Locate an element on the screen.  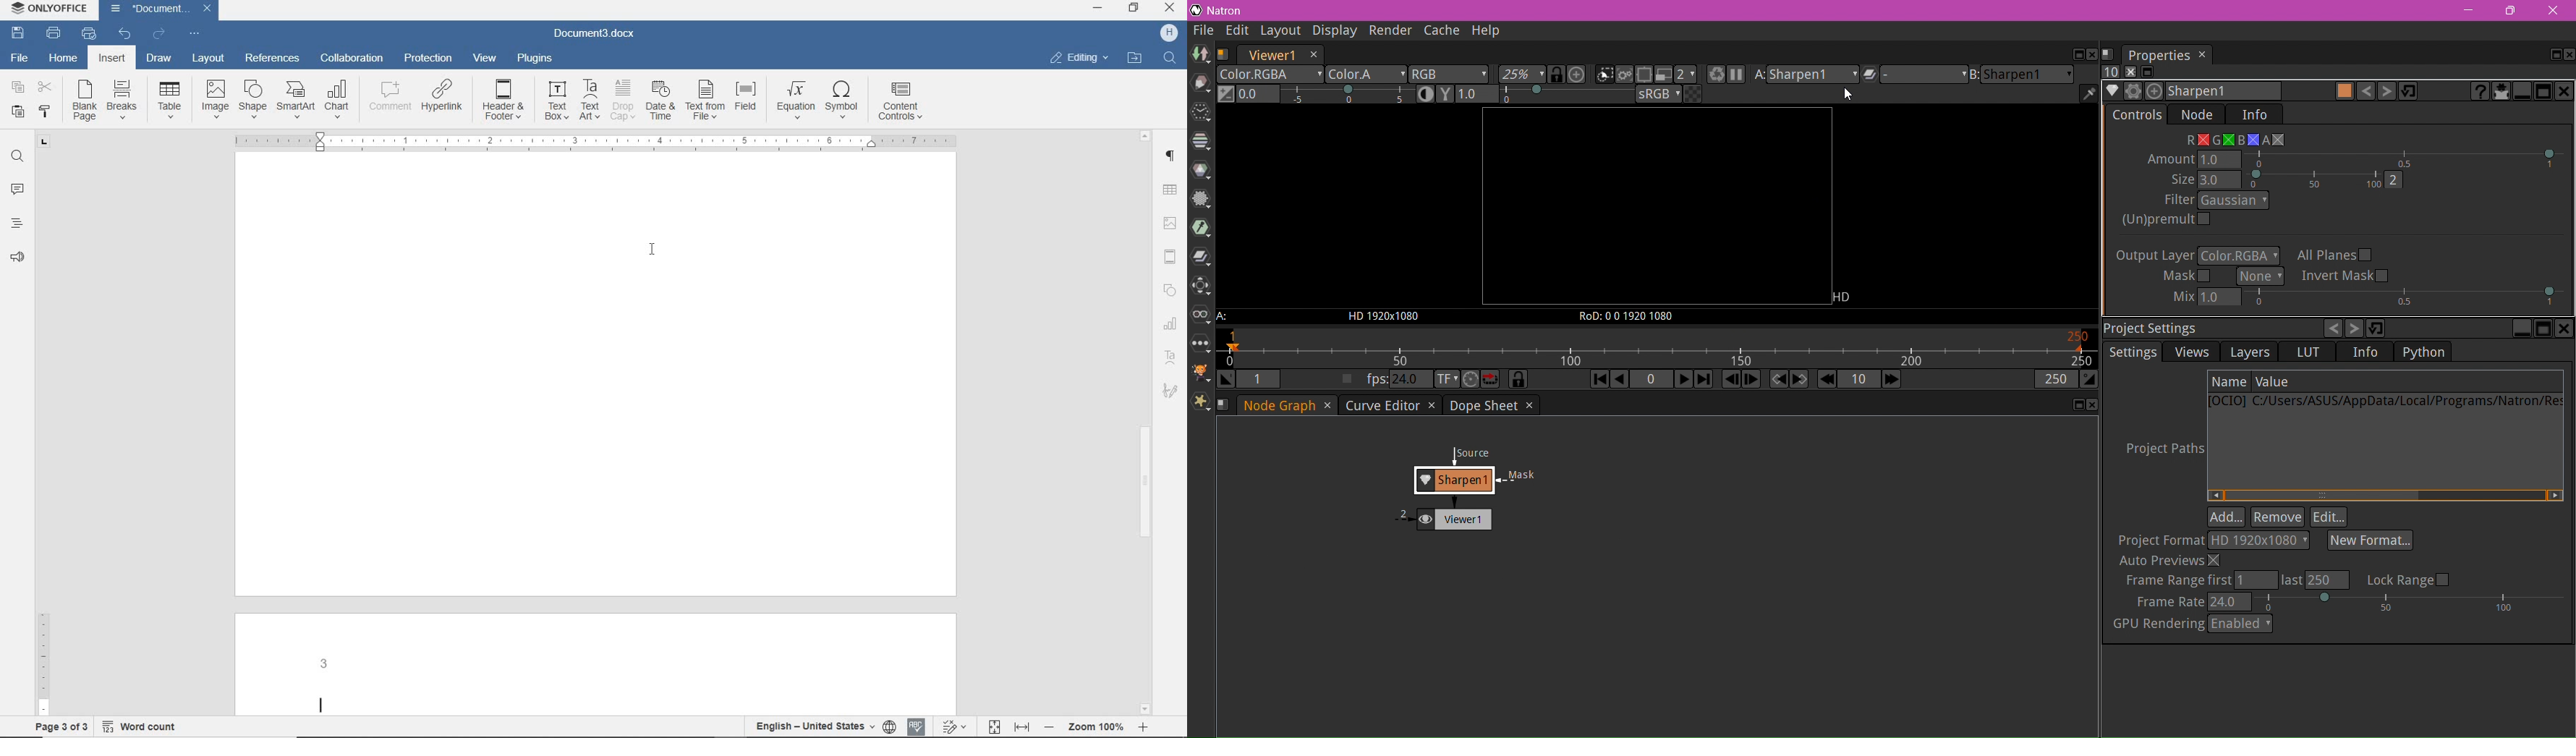
Zoom out is located at coordinates (1048, 726).